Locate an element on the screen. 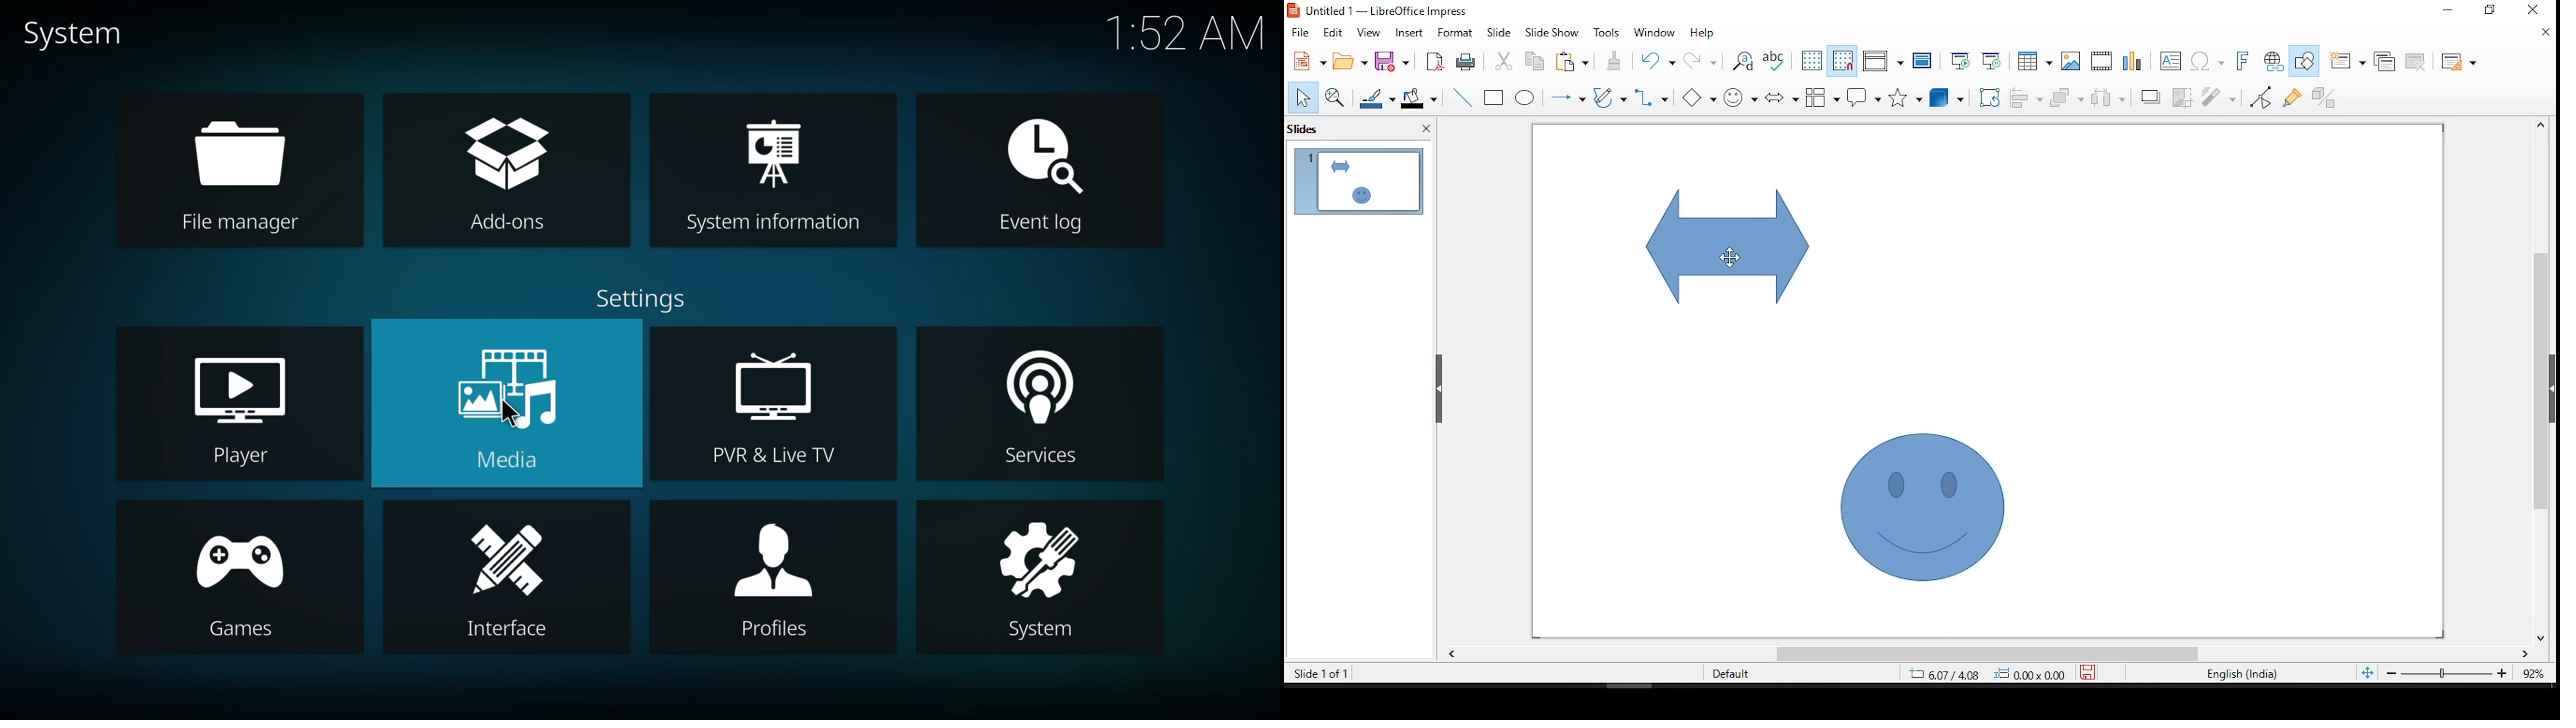 Image resolution: width=2576 pixels, height=728 pixels. connectors is located at coordinates (1651, 99).